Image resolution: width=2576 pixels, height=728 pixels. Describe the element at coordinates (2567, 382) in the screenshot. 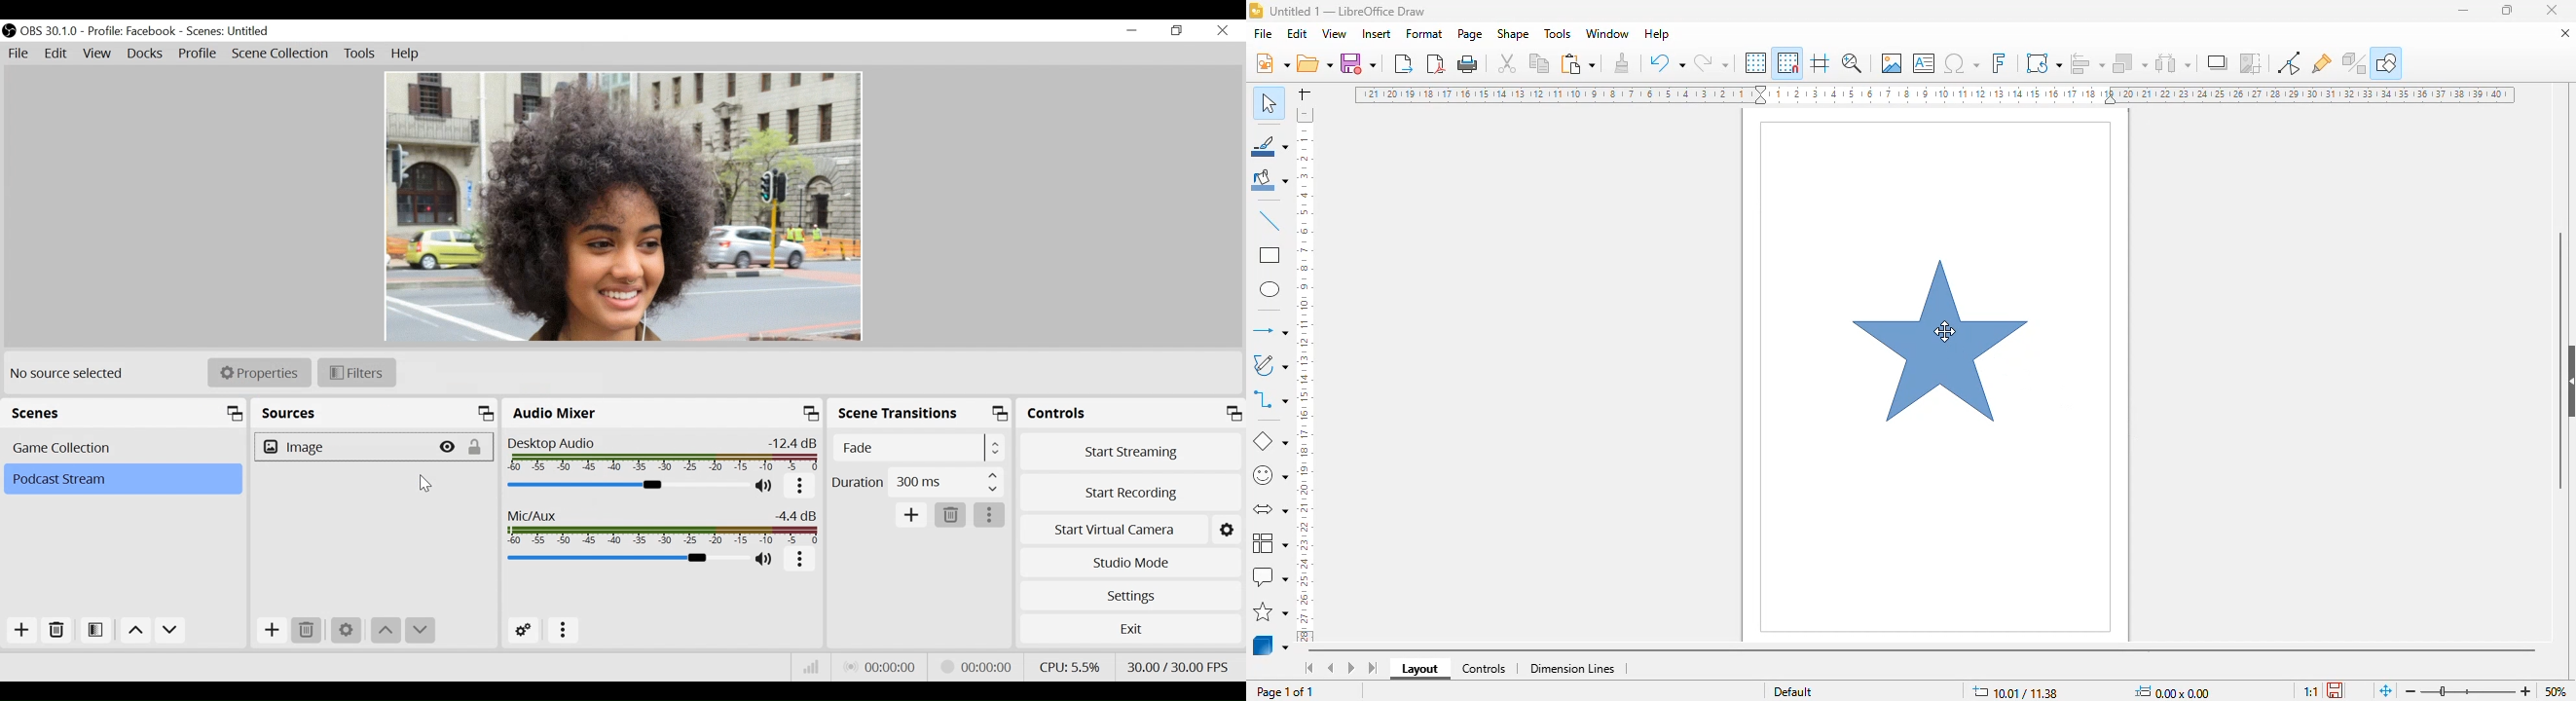

I see `show` at that location.